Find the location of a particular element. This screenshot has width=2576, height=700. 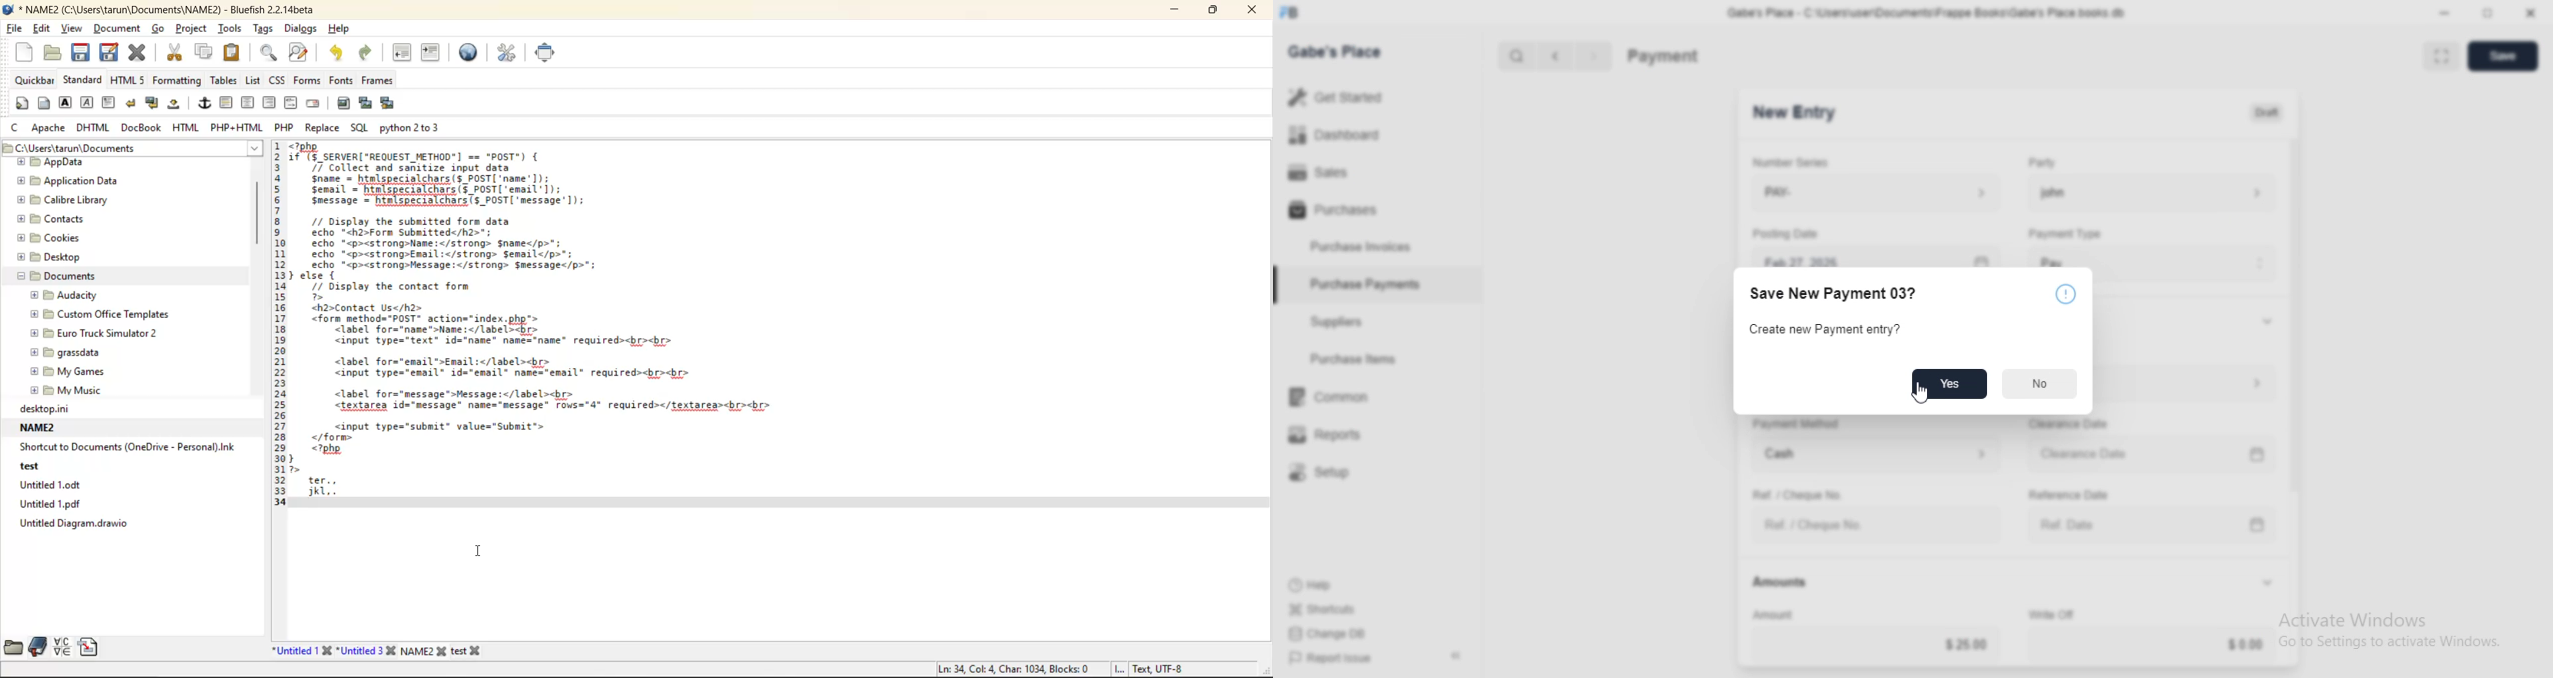

new is located at coordinates (27, 53).